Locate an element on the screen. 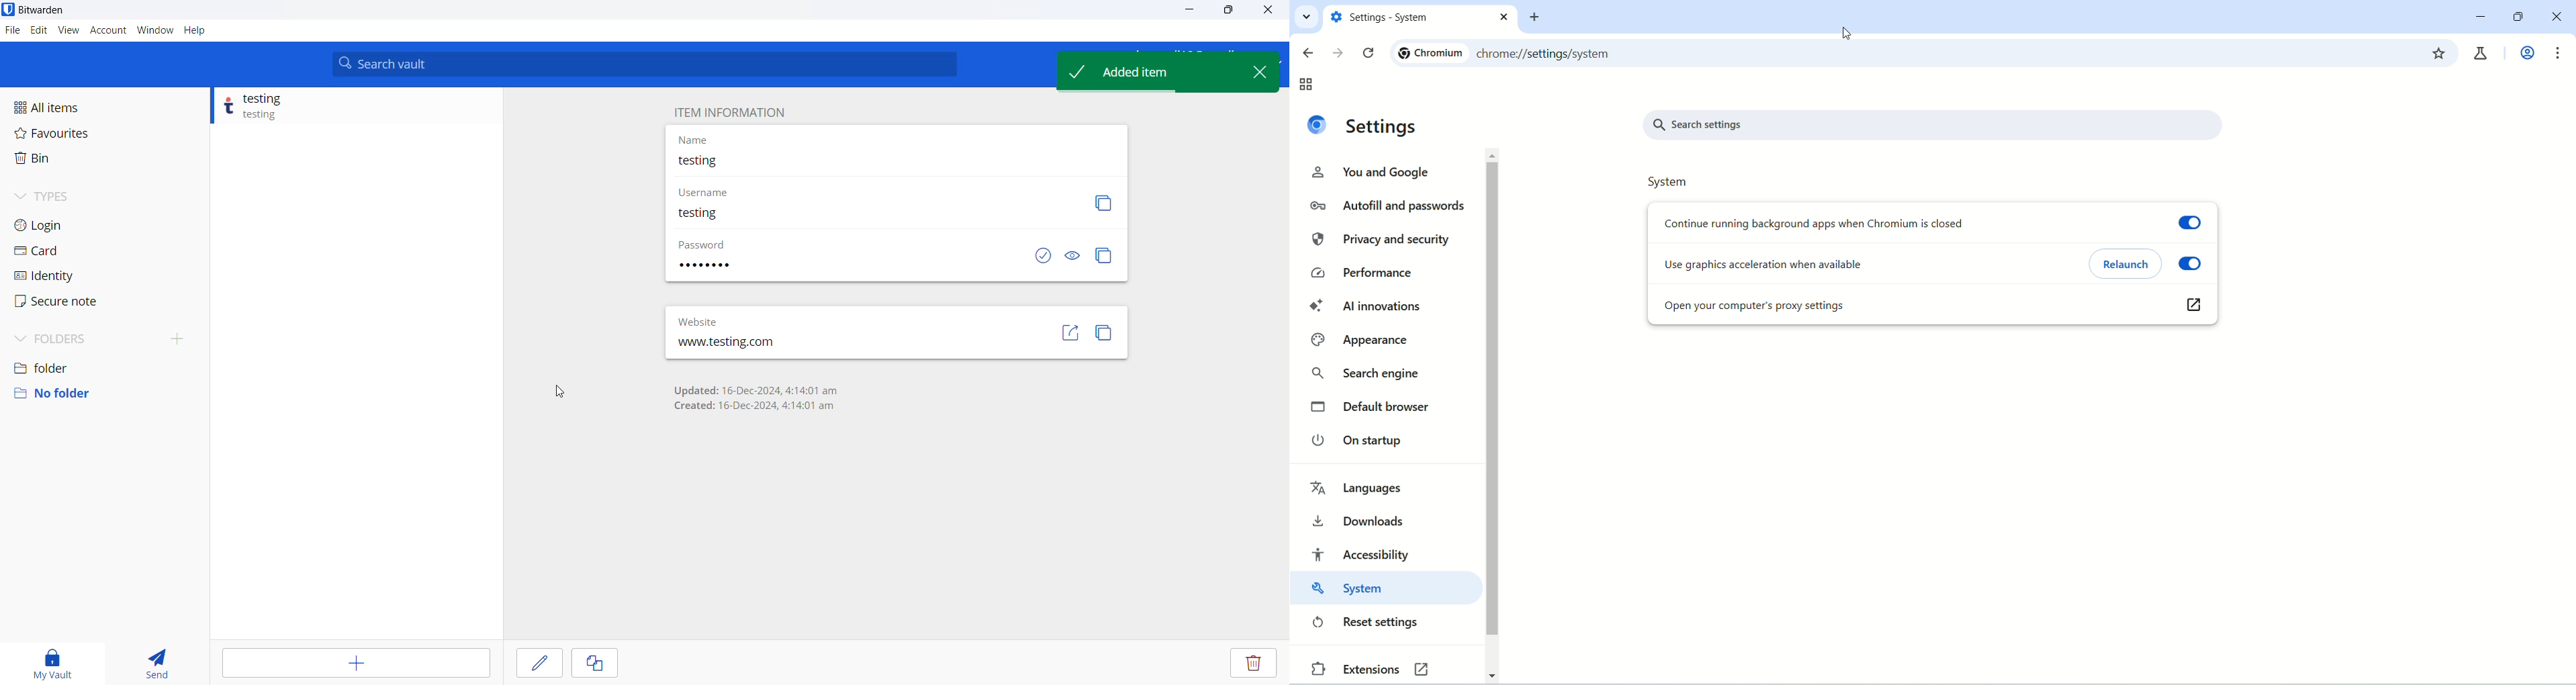  move up is located at coordinates (1494, 155).